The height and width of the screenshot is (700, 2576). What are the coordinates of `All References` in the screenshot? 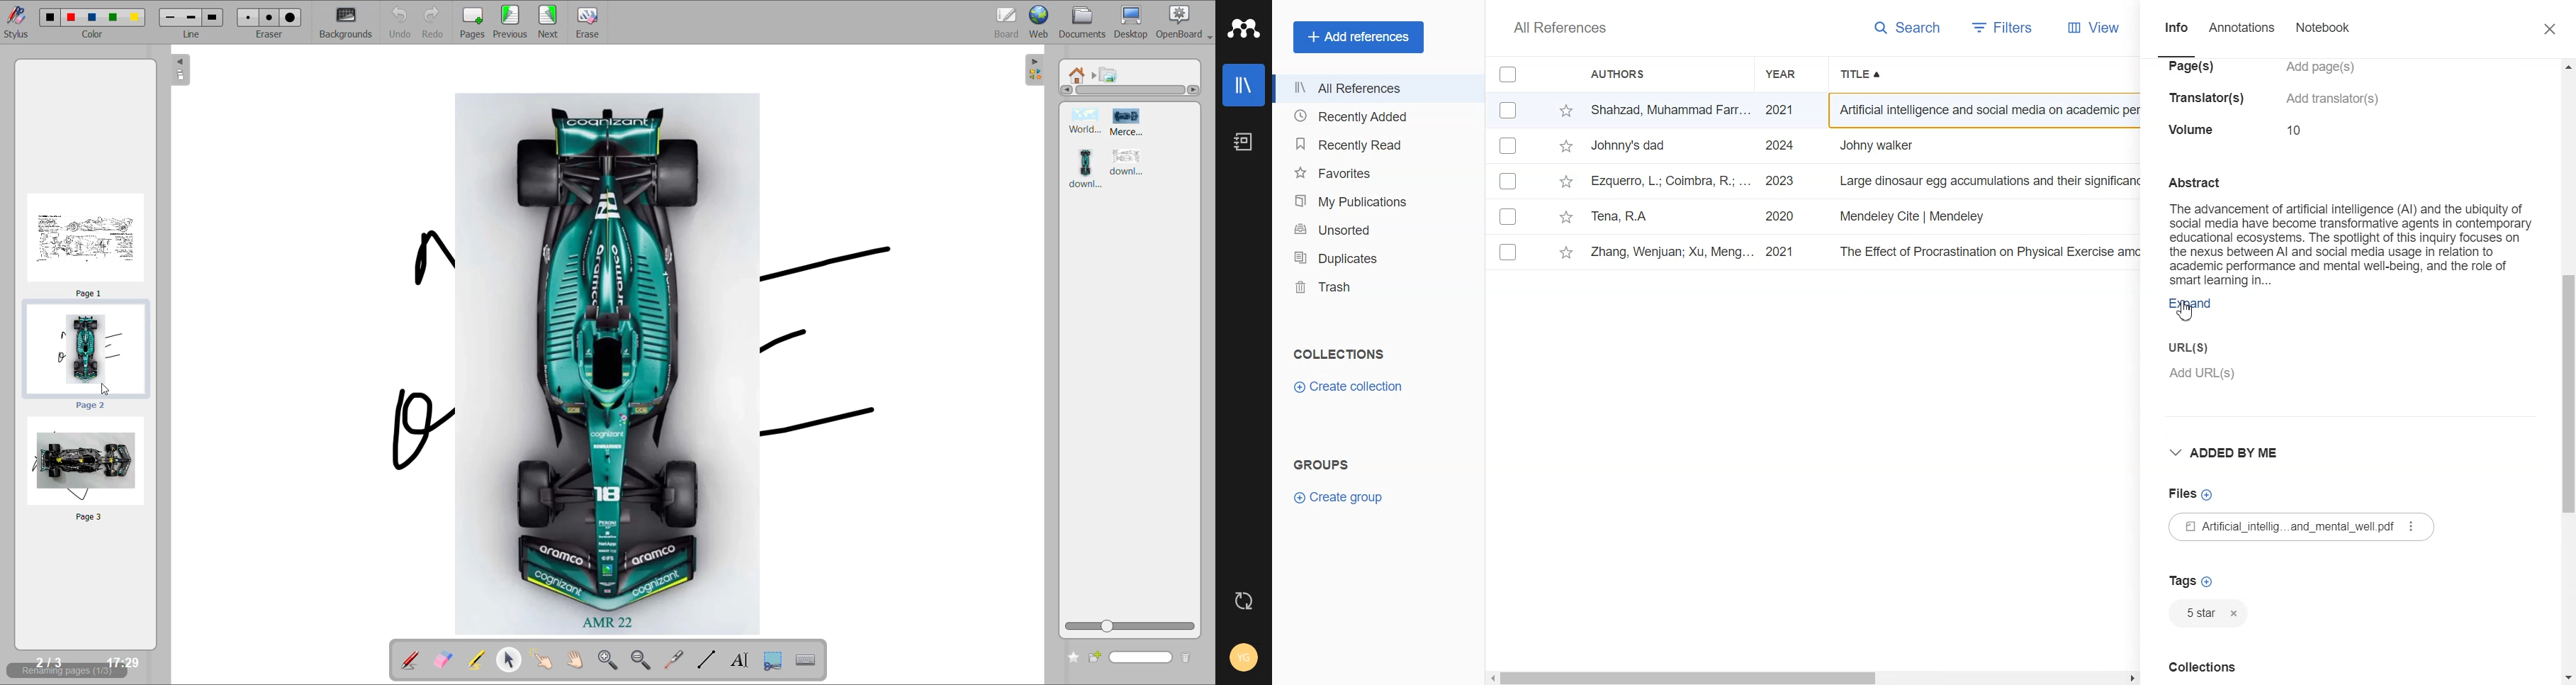 It's located at (1366, 88).